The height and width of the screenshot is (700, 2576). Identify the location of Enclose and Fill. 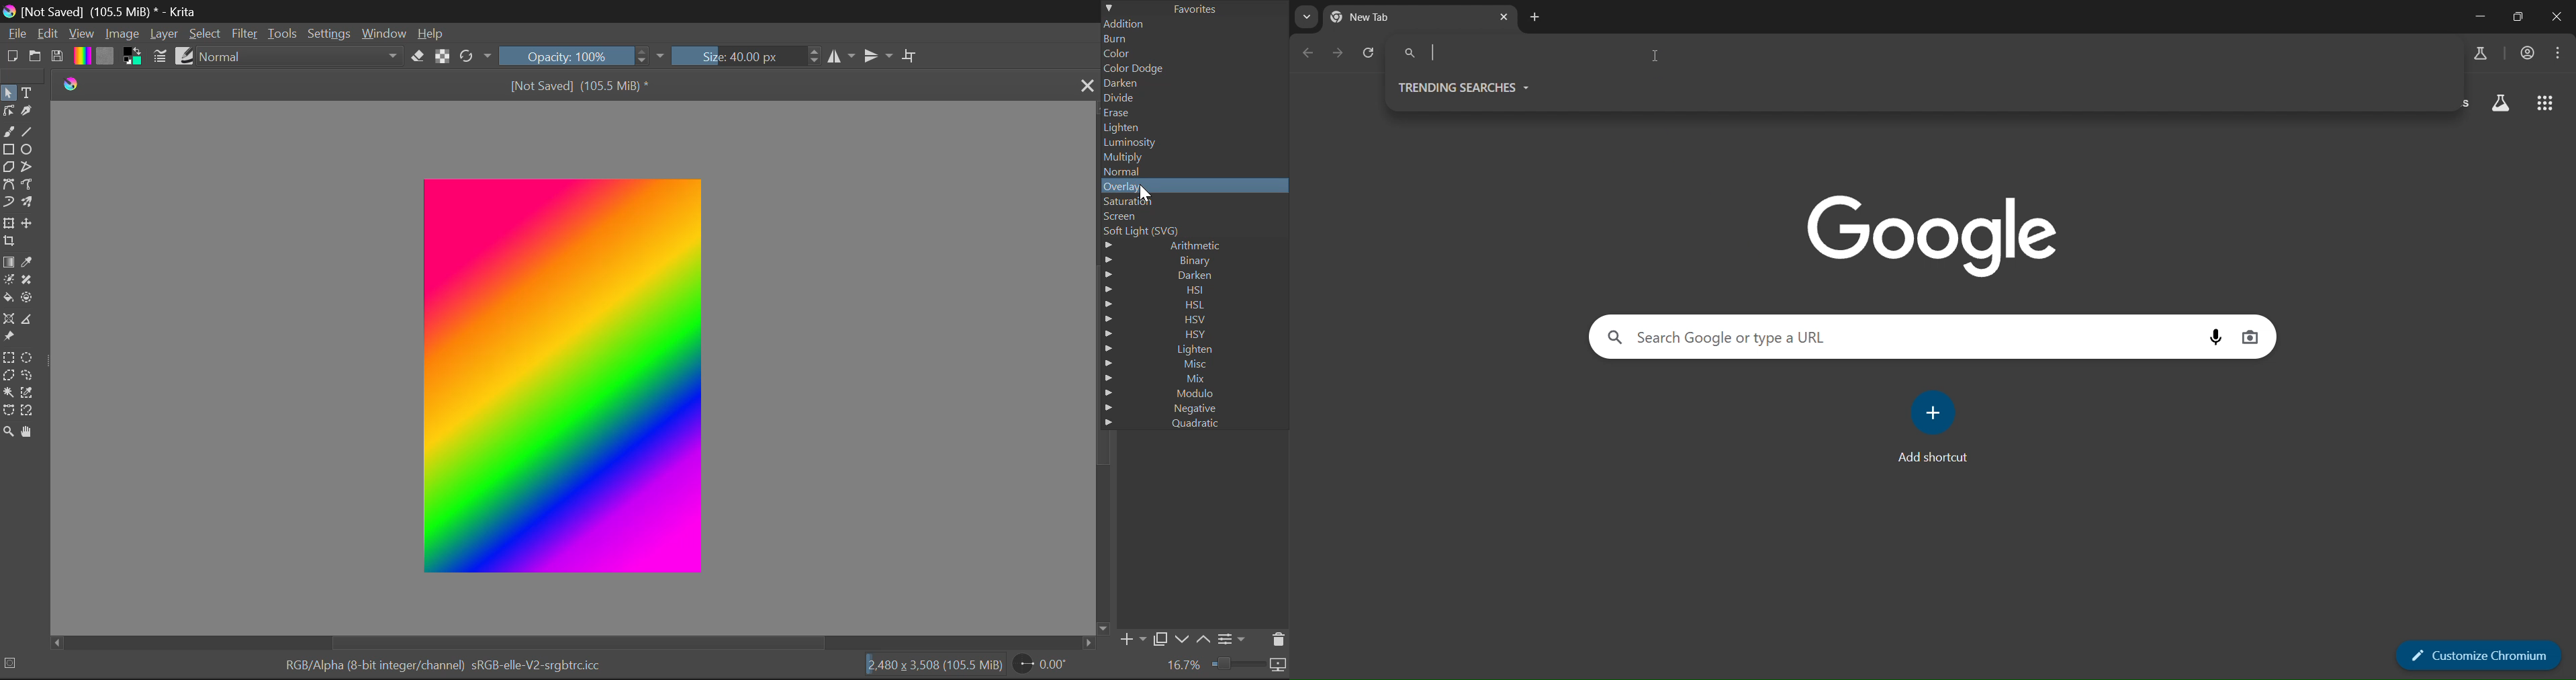
(27, 297).